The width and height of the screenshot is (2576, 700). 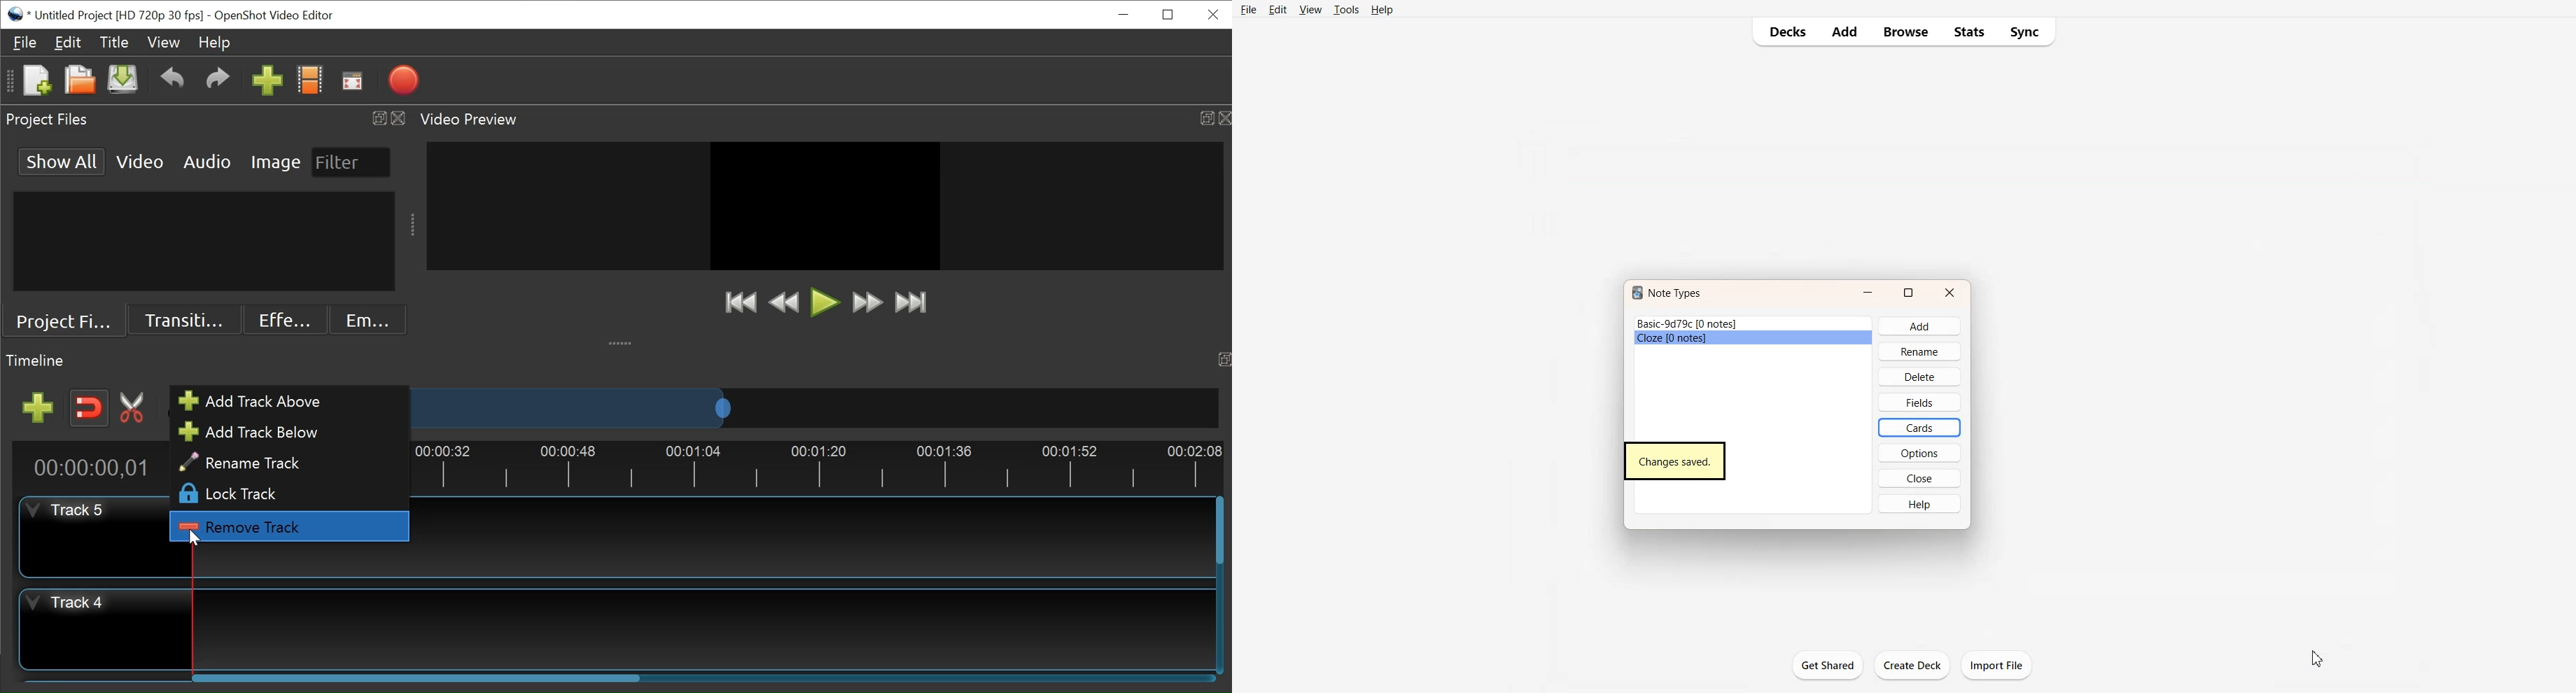 What do you see at coordinates (1949, 291) in the screenshot?
I see `close` at bounding box center [1949, 291].